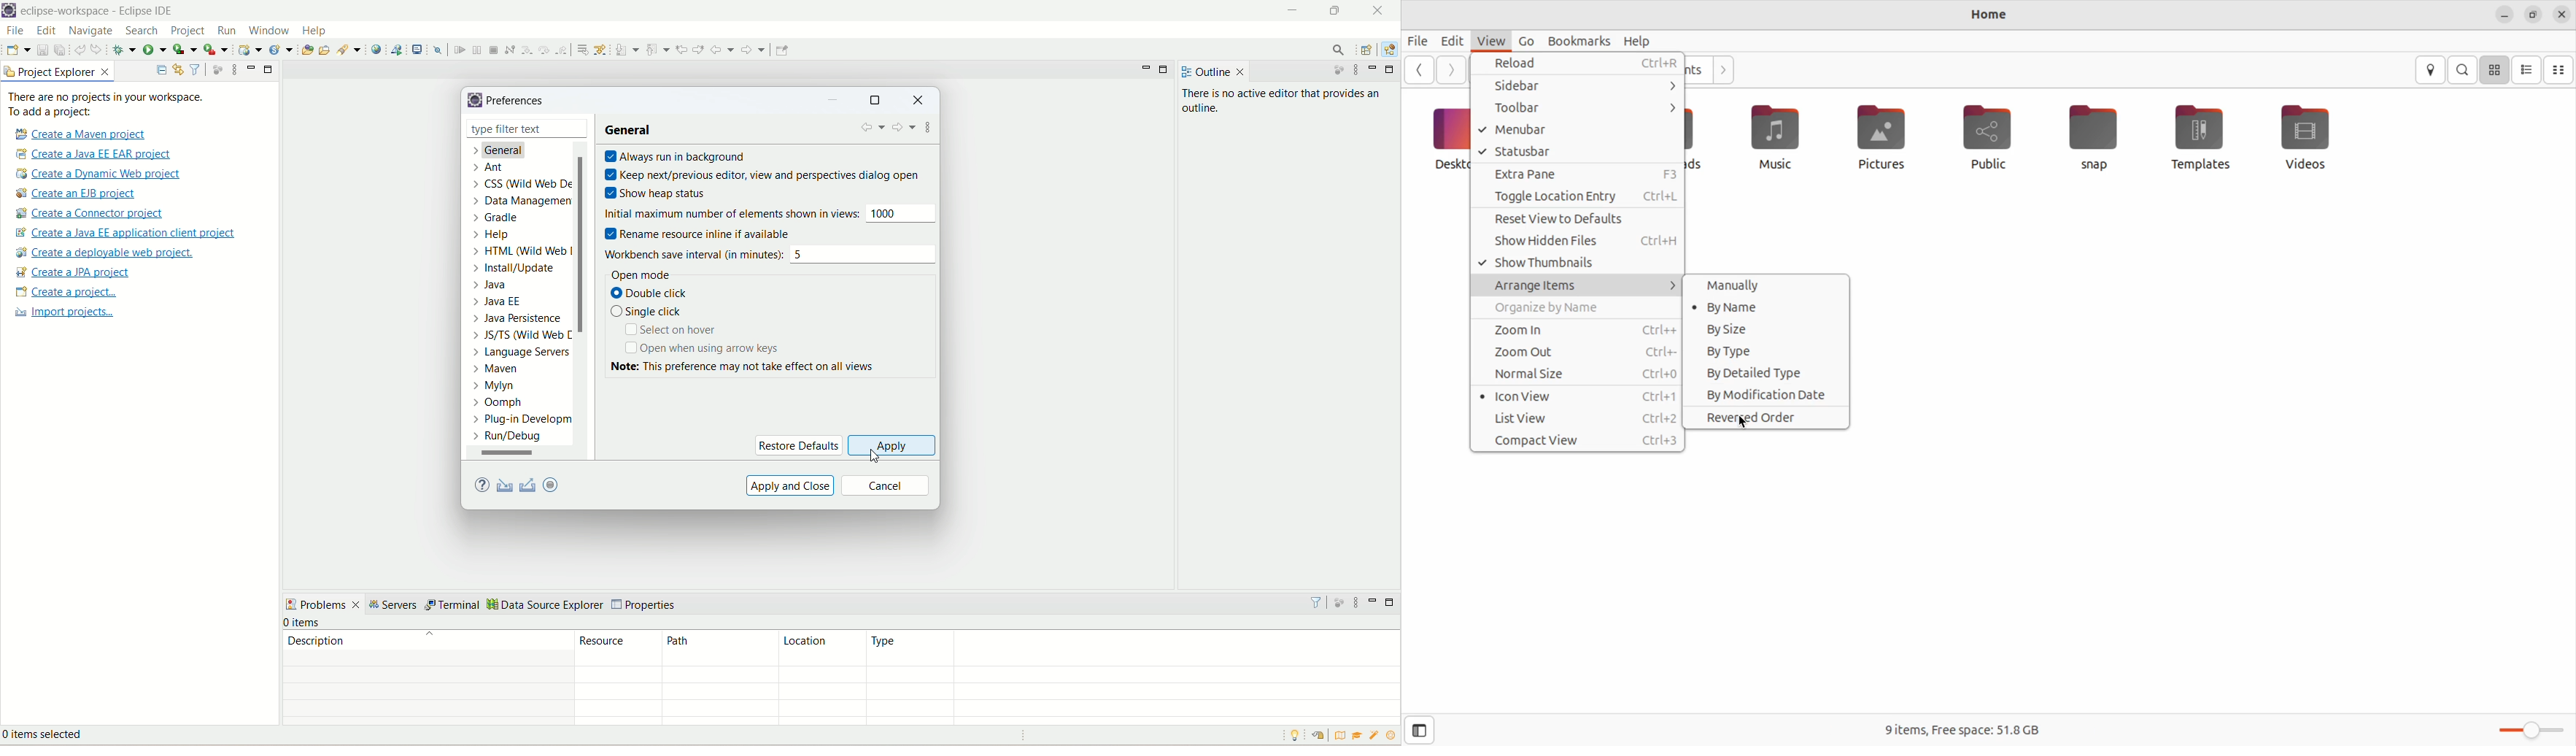 This screenshot has width=2576, height=756. I want to click on zoom out, so click(1575, 351).